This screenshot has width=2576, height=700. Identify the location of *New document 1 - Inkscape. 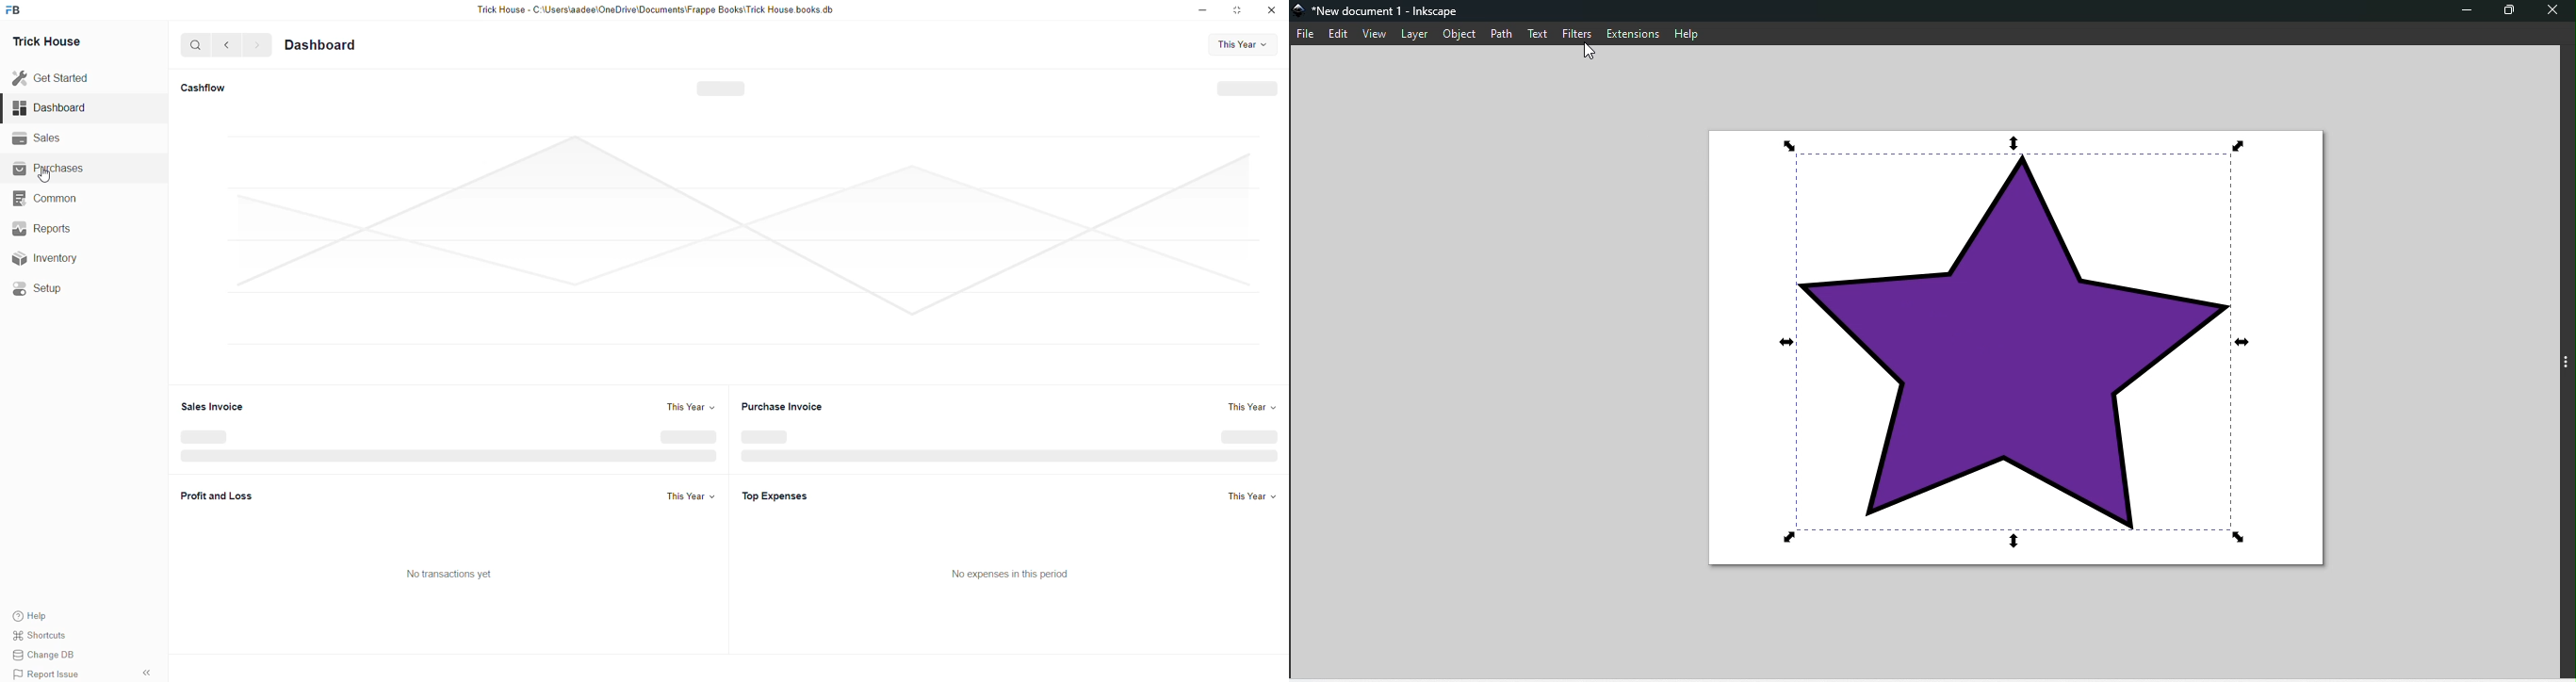
(1388, 12).